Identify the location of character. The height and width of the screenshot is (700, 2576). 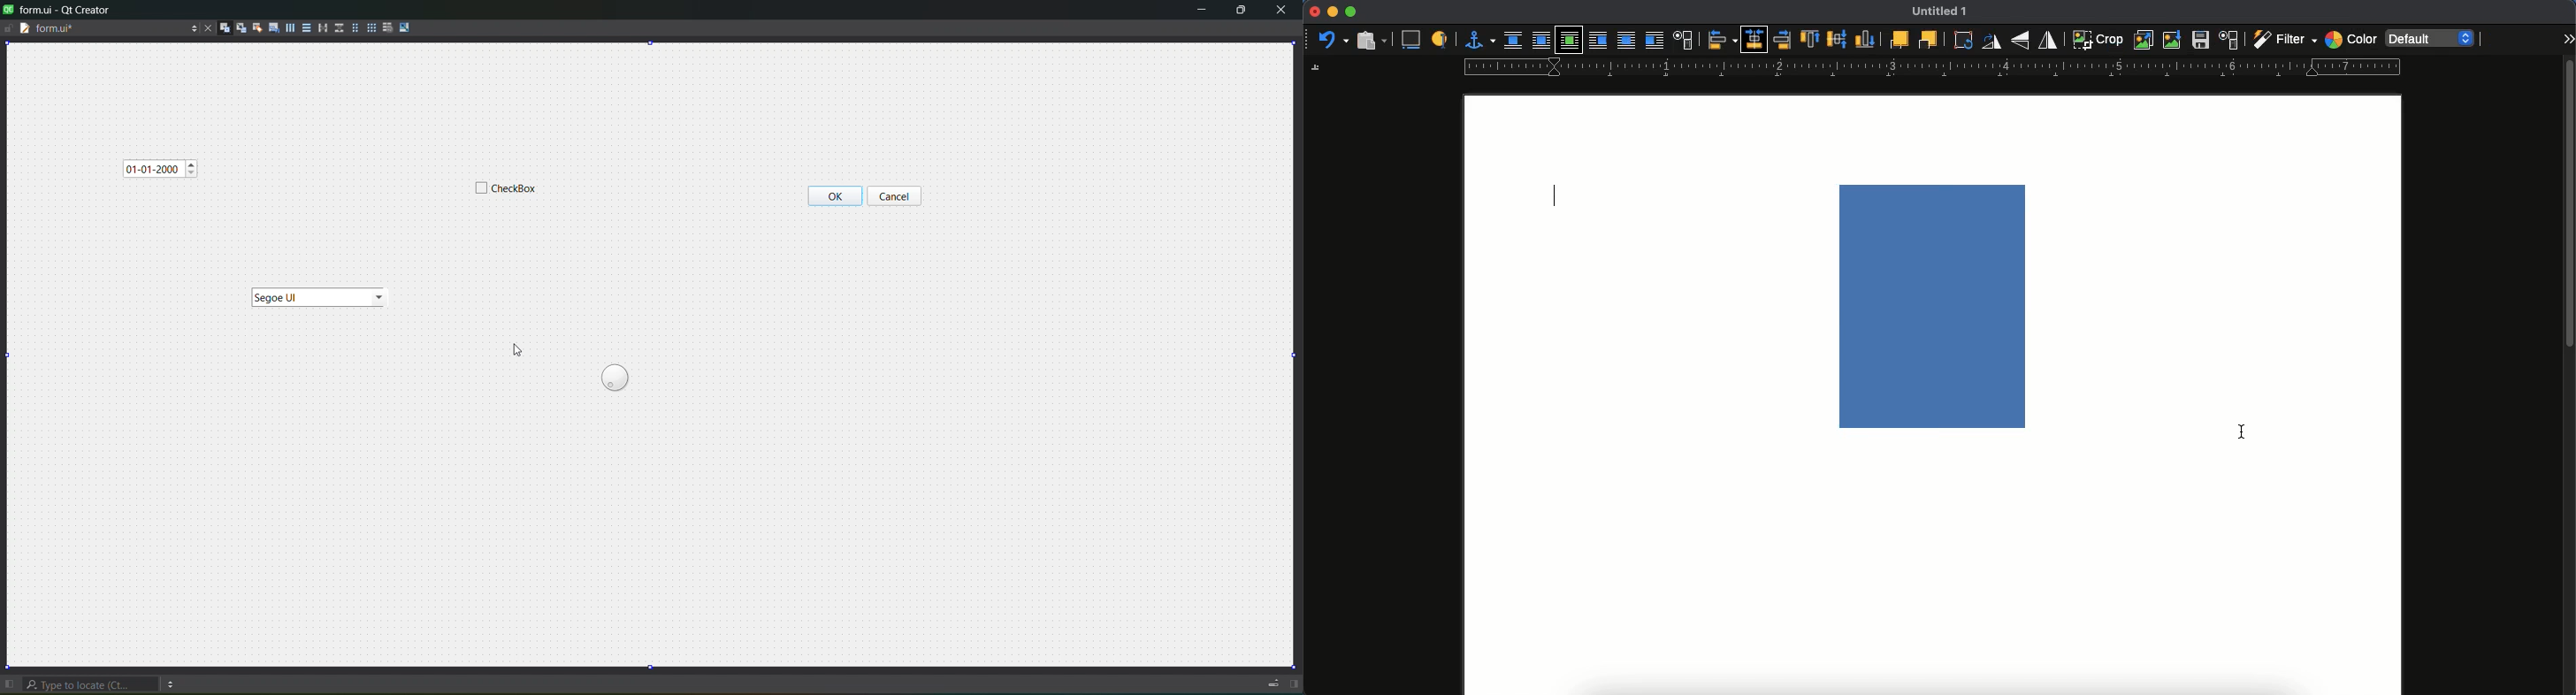
(2228, 39).